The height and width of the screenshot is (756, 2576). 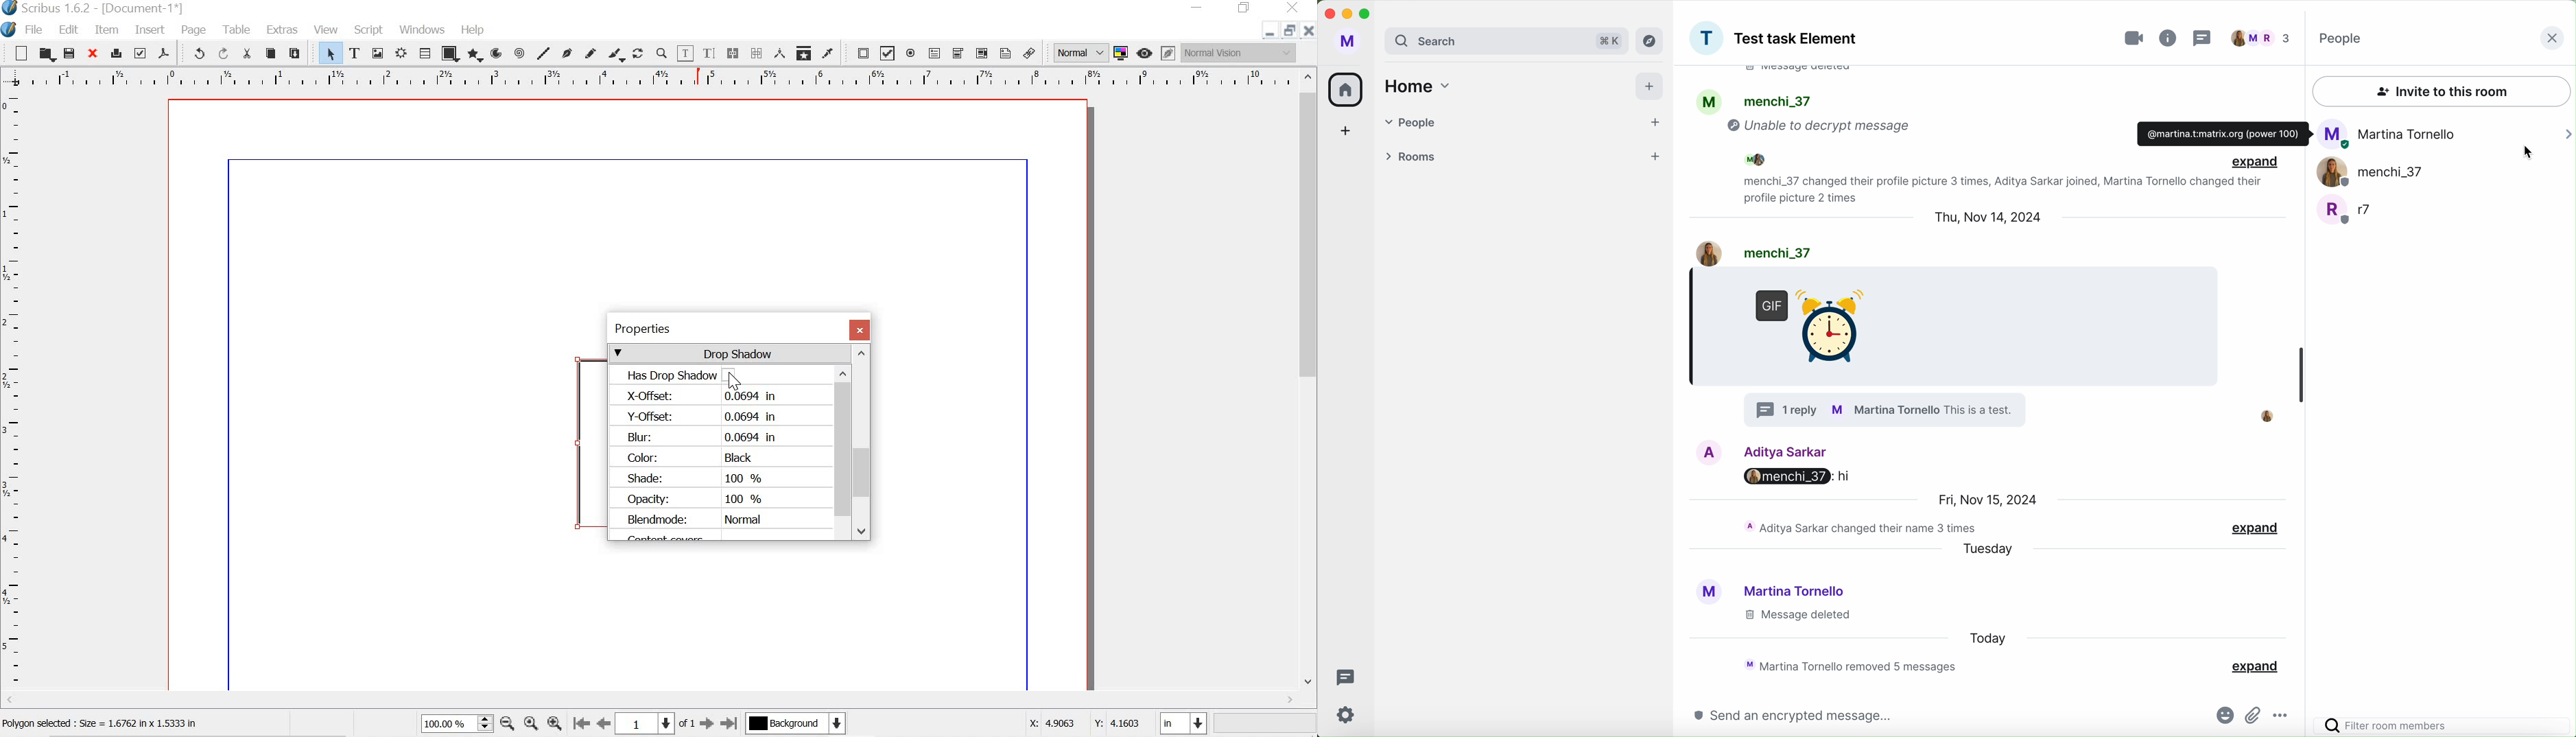 What do you see at coordinates (843, 445) in the screenshot?
I see `scrollbar` at bounding box center [843, 445].